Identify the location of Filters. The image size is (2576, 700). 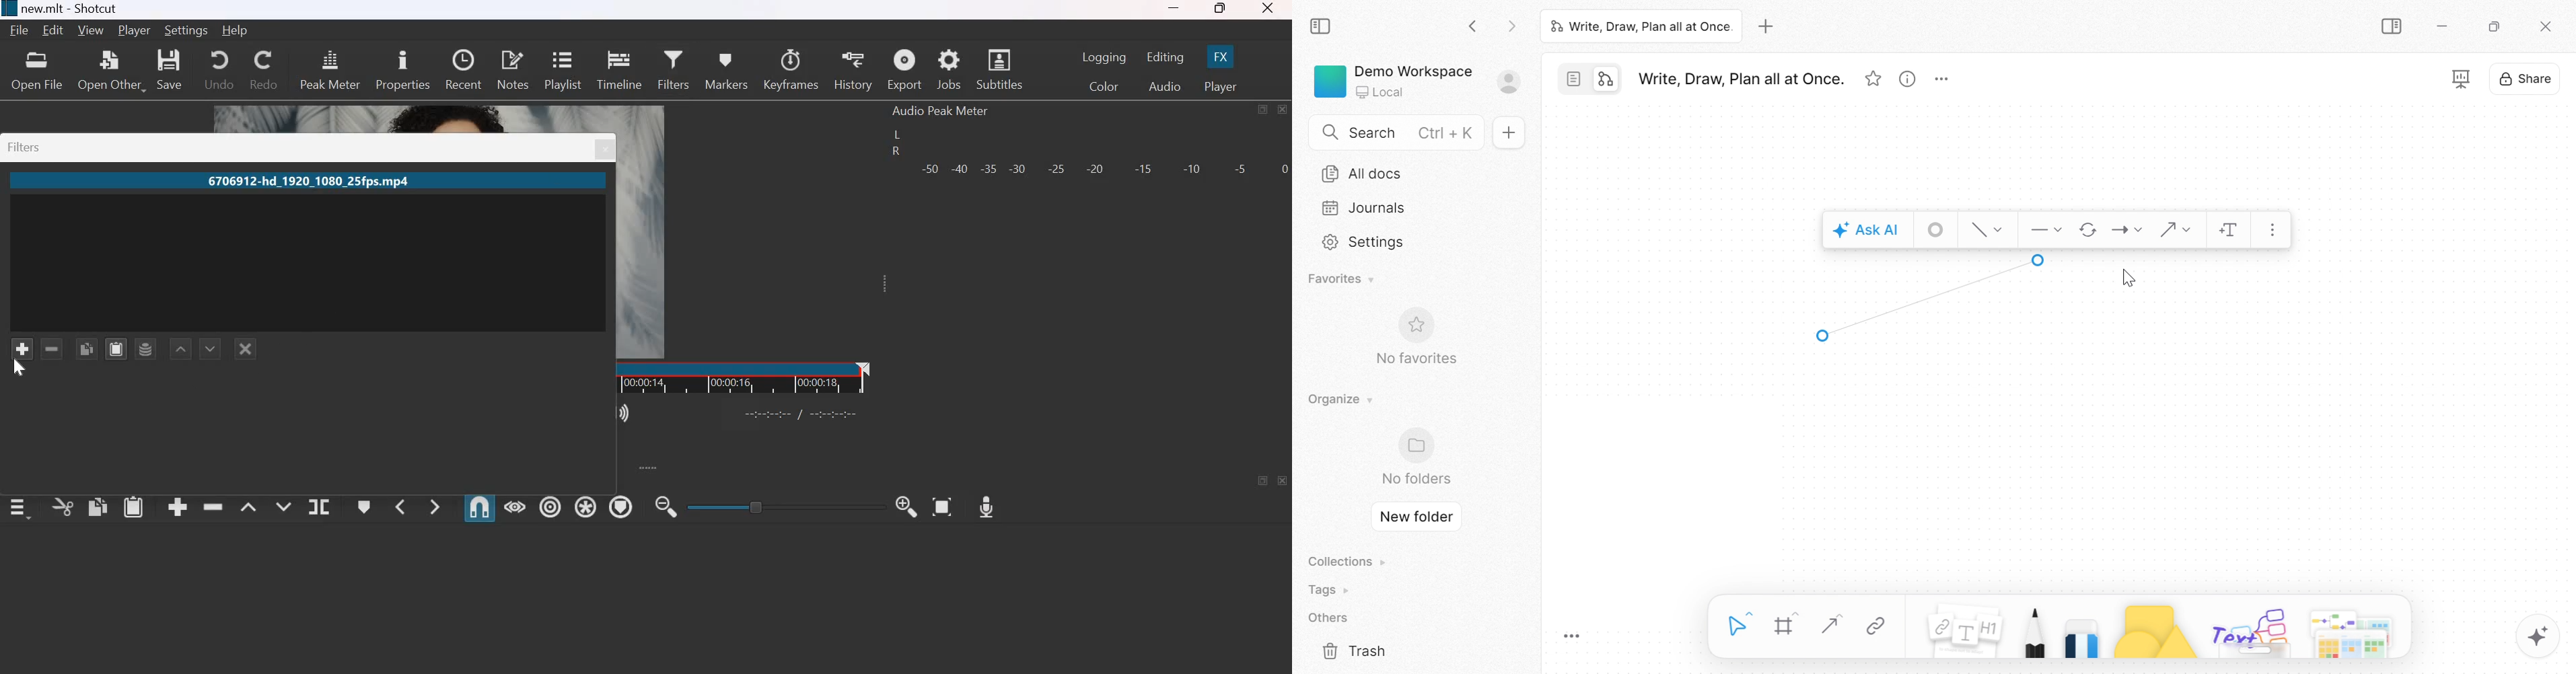
(29, 147).